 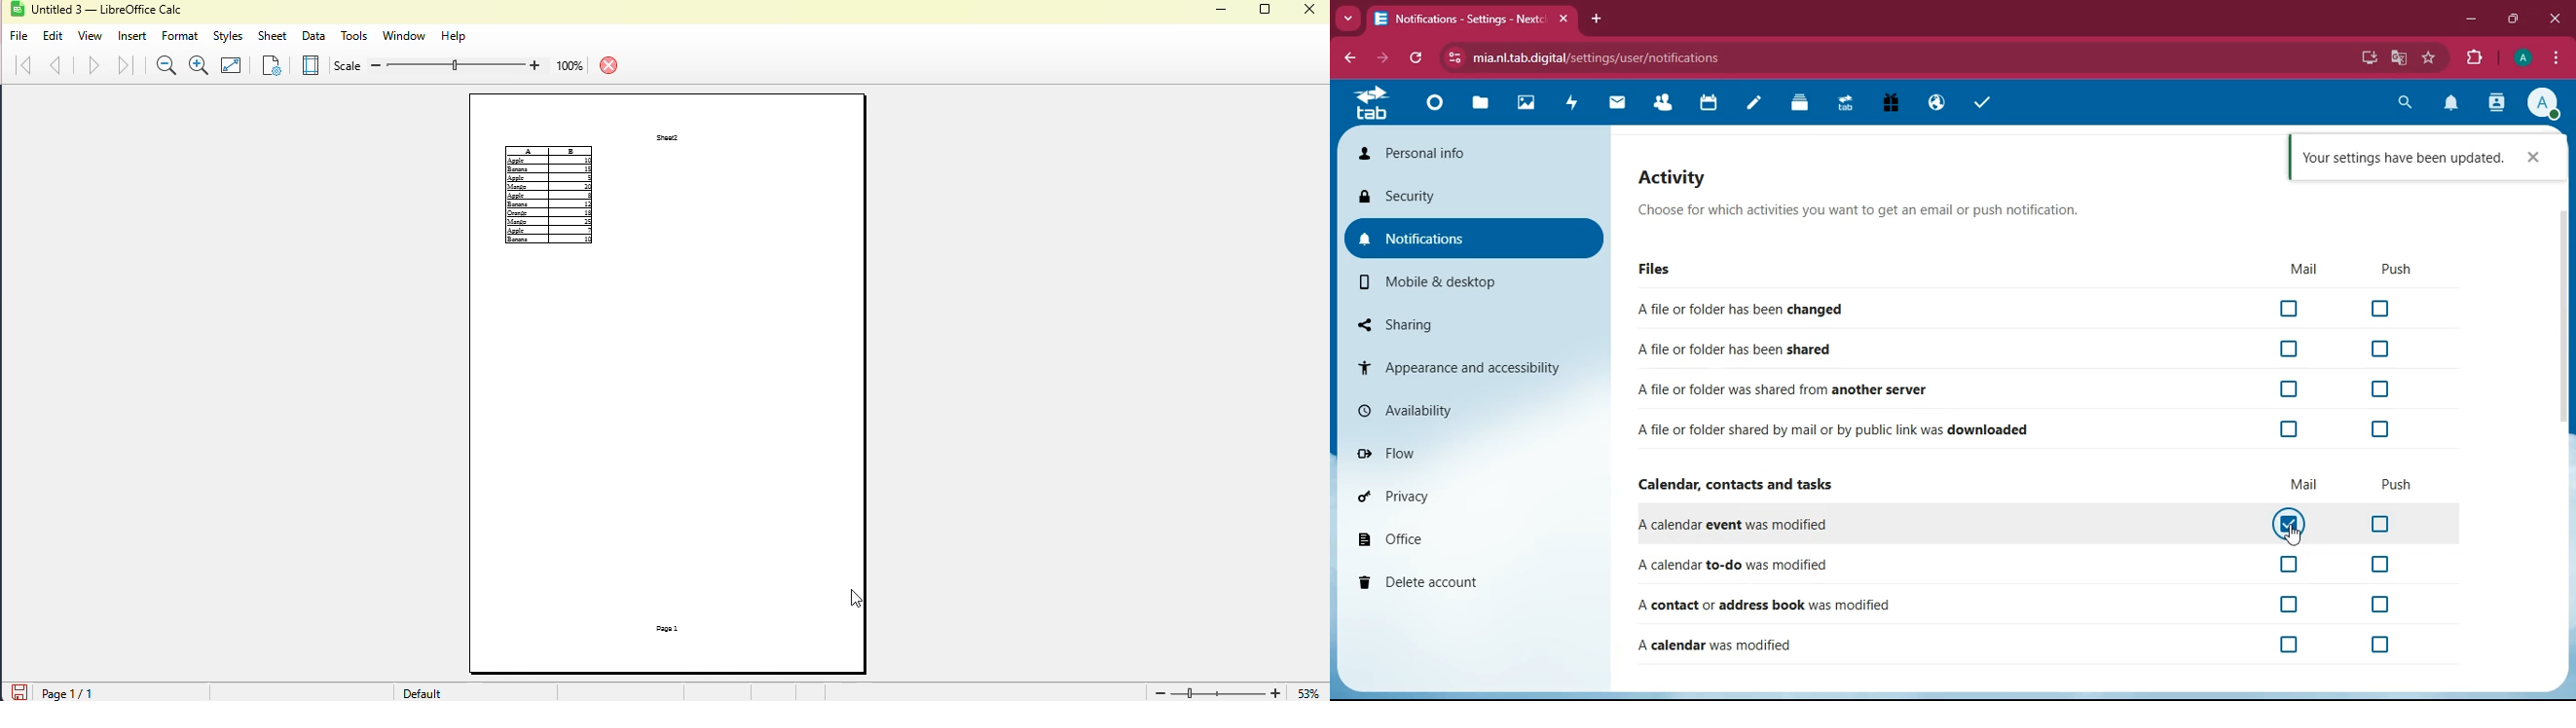 I want to click on vertical scrollbar, so click(x=2563, y=317).